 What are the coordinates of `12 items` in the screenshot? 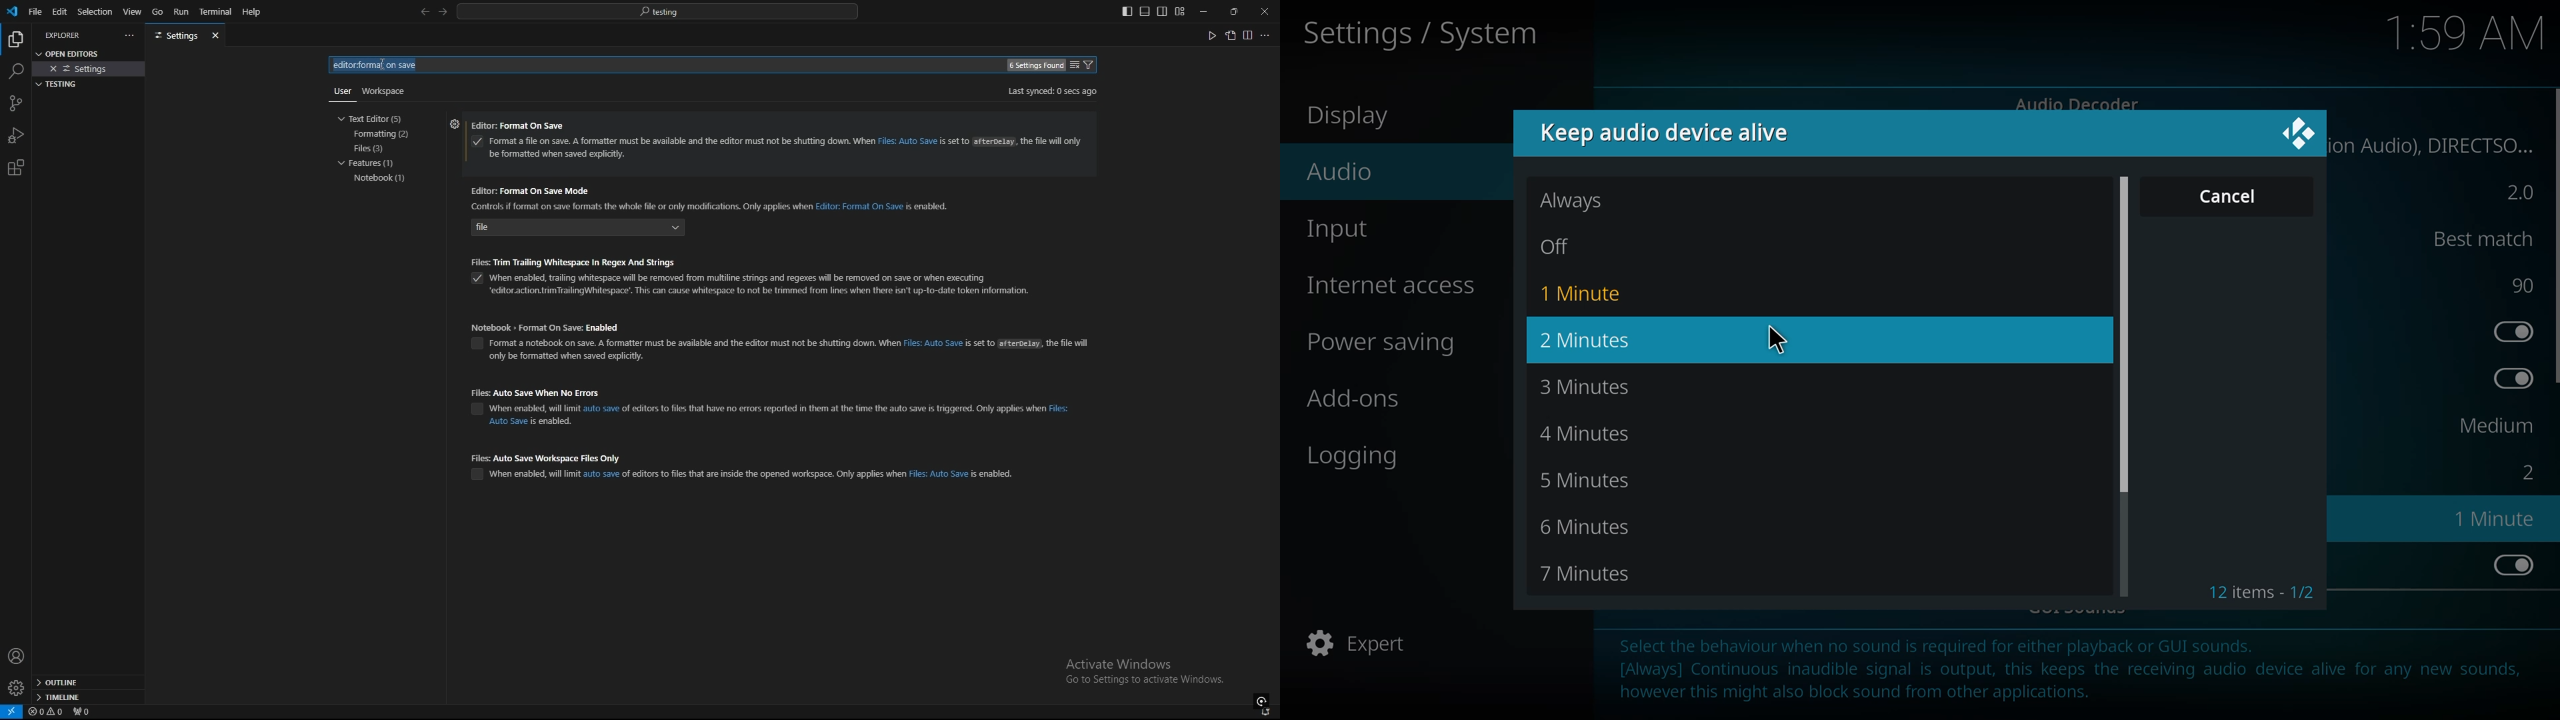 It's located at (2262, 593).